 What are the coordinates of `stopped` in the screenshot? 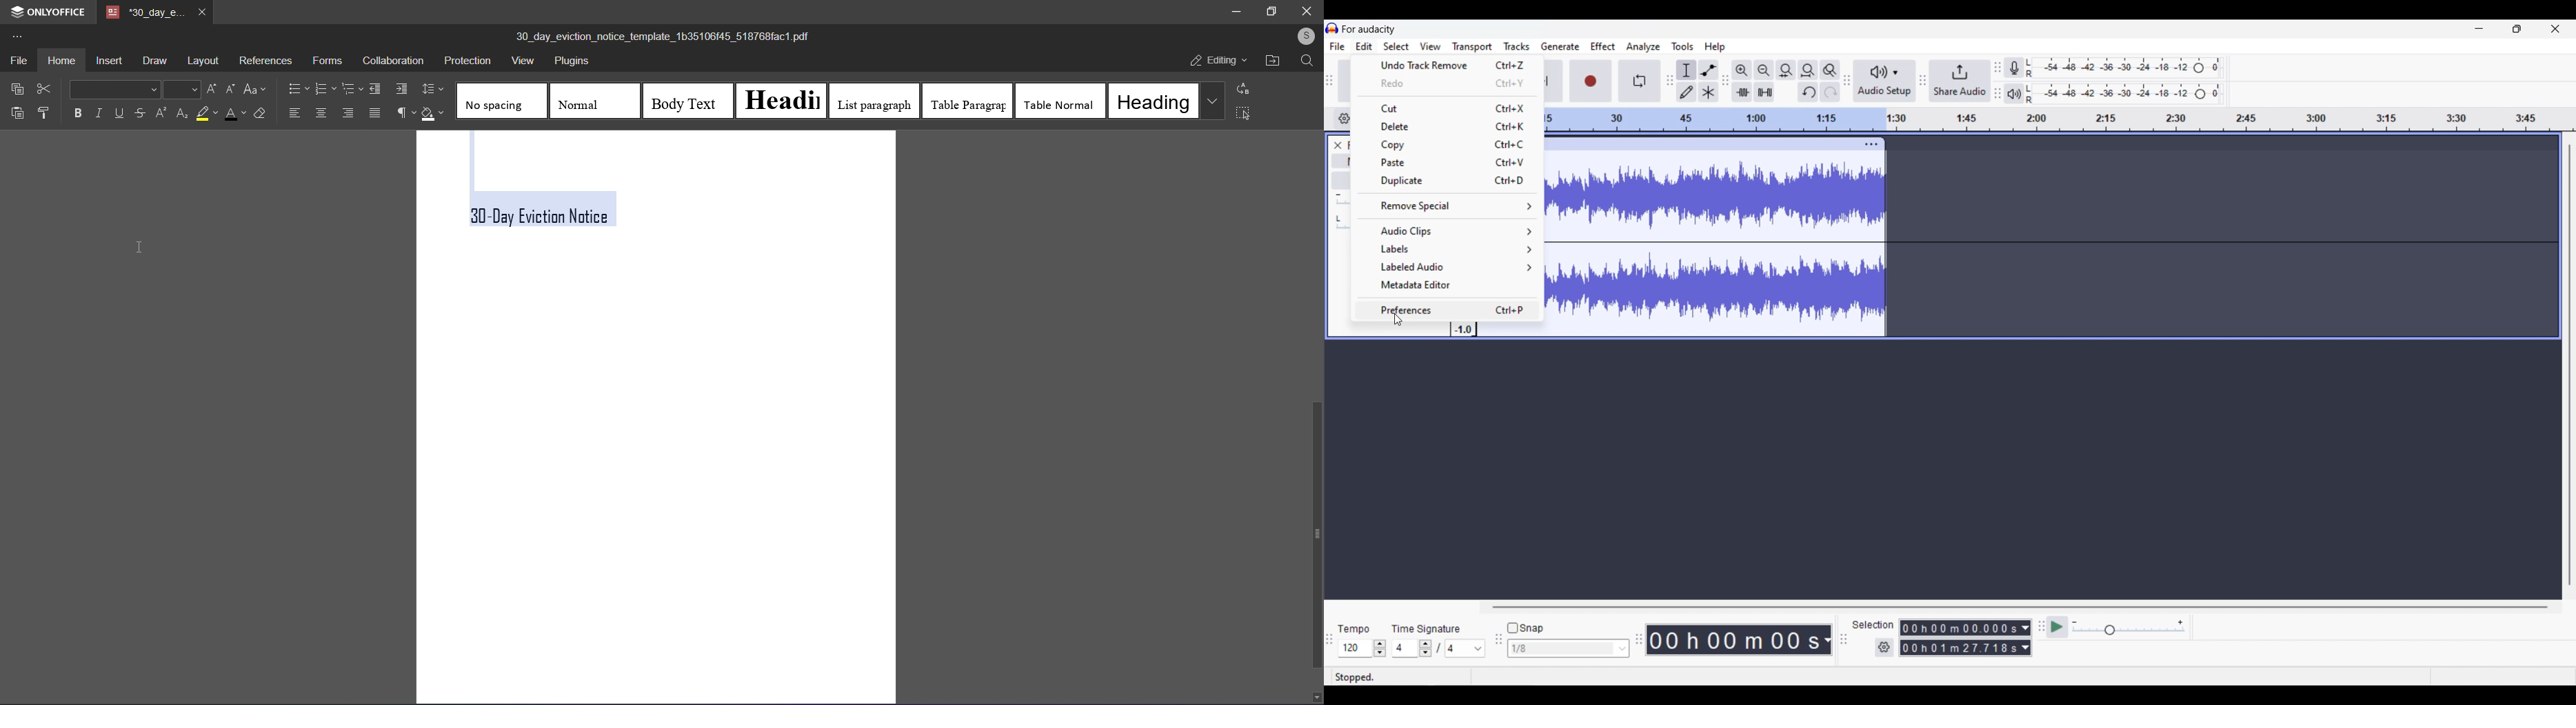 It's located at (1355, 676).